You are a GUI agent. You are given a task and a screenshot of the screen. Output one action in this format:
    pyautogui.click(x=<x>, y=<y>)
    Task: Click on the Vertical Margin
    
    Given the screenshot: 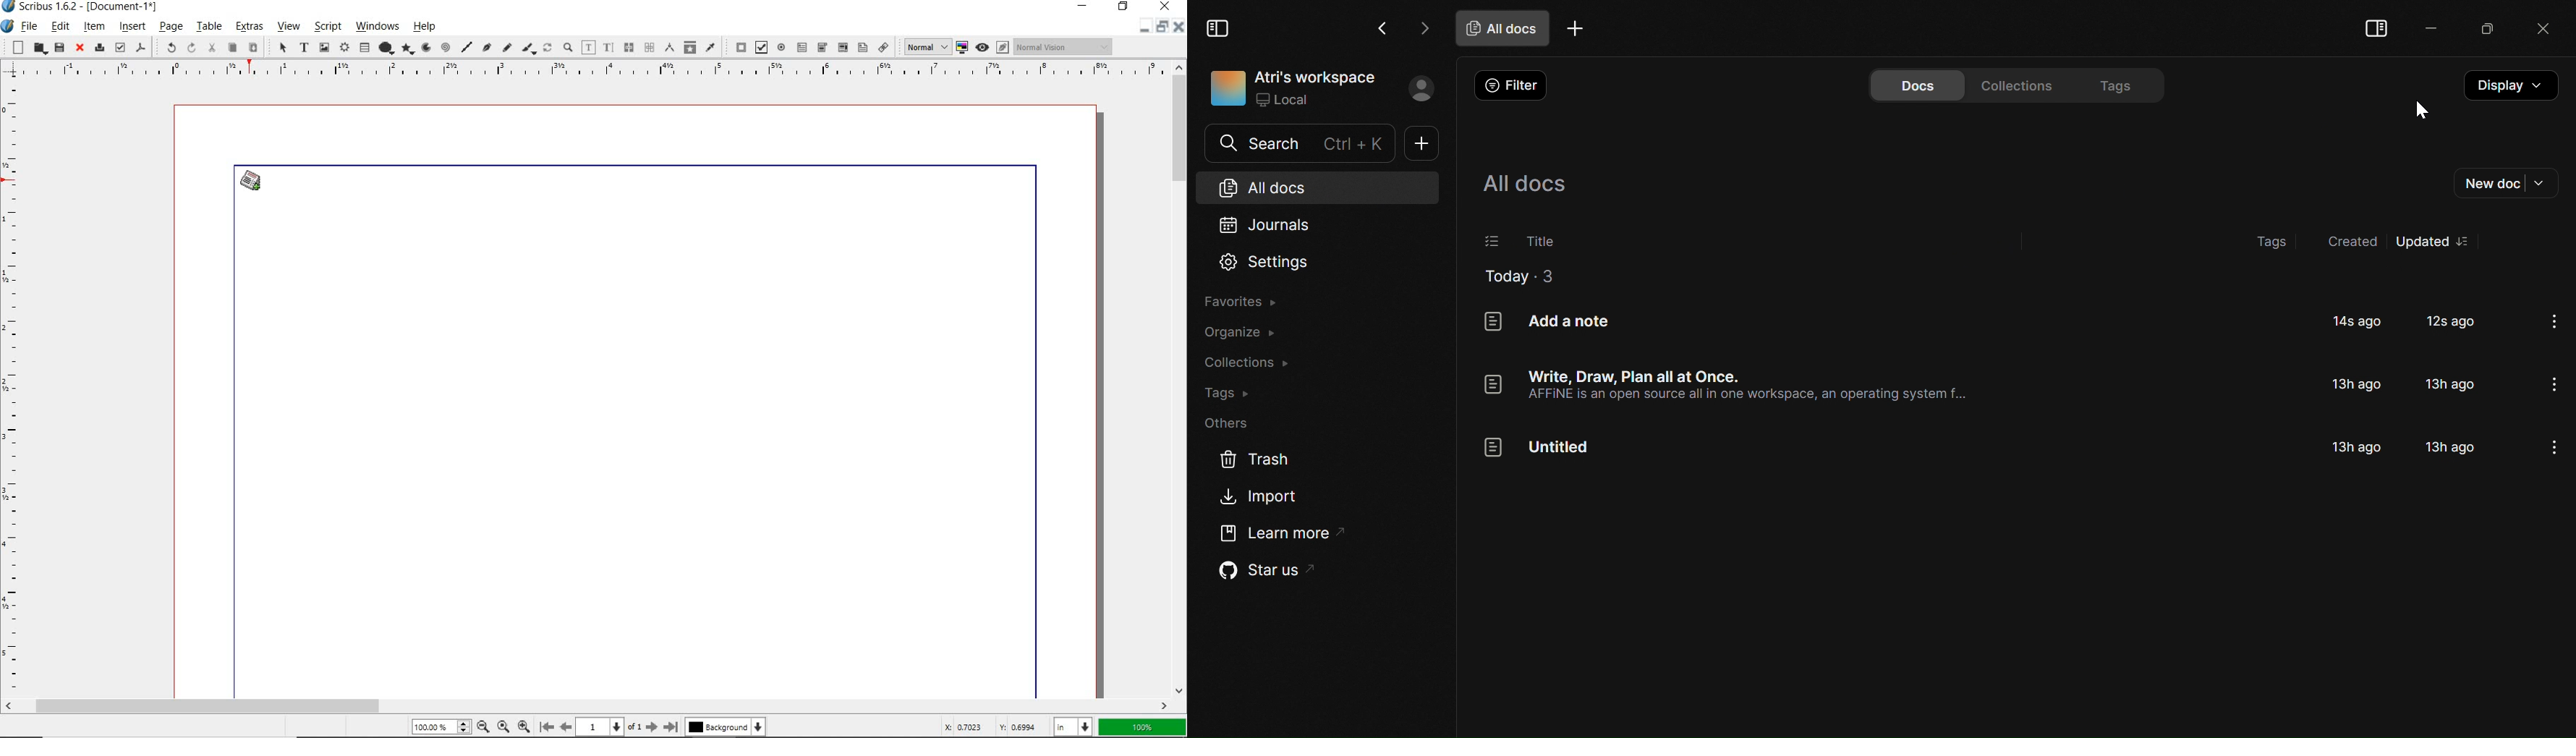 What is the action you would take?
    pyautogui.click(x=12, y=390)
    